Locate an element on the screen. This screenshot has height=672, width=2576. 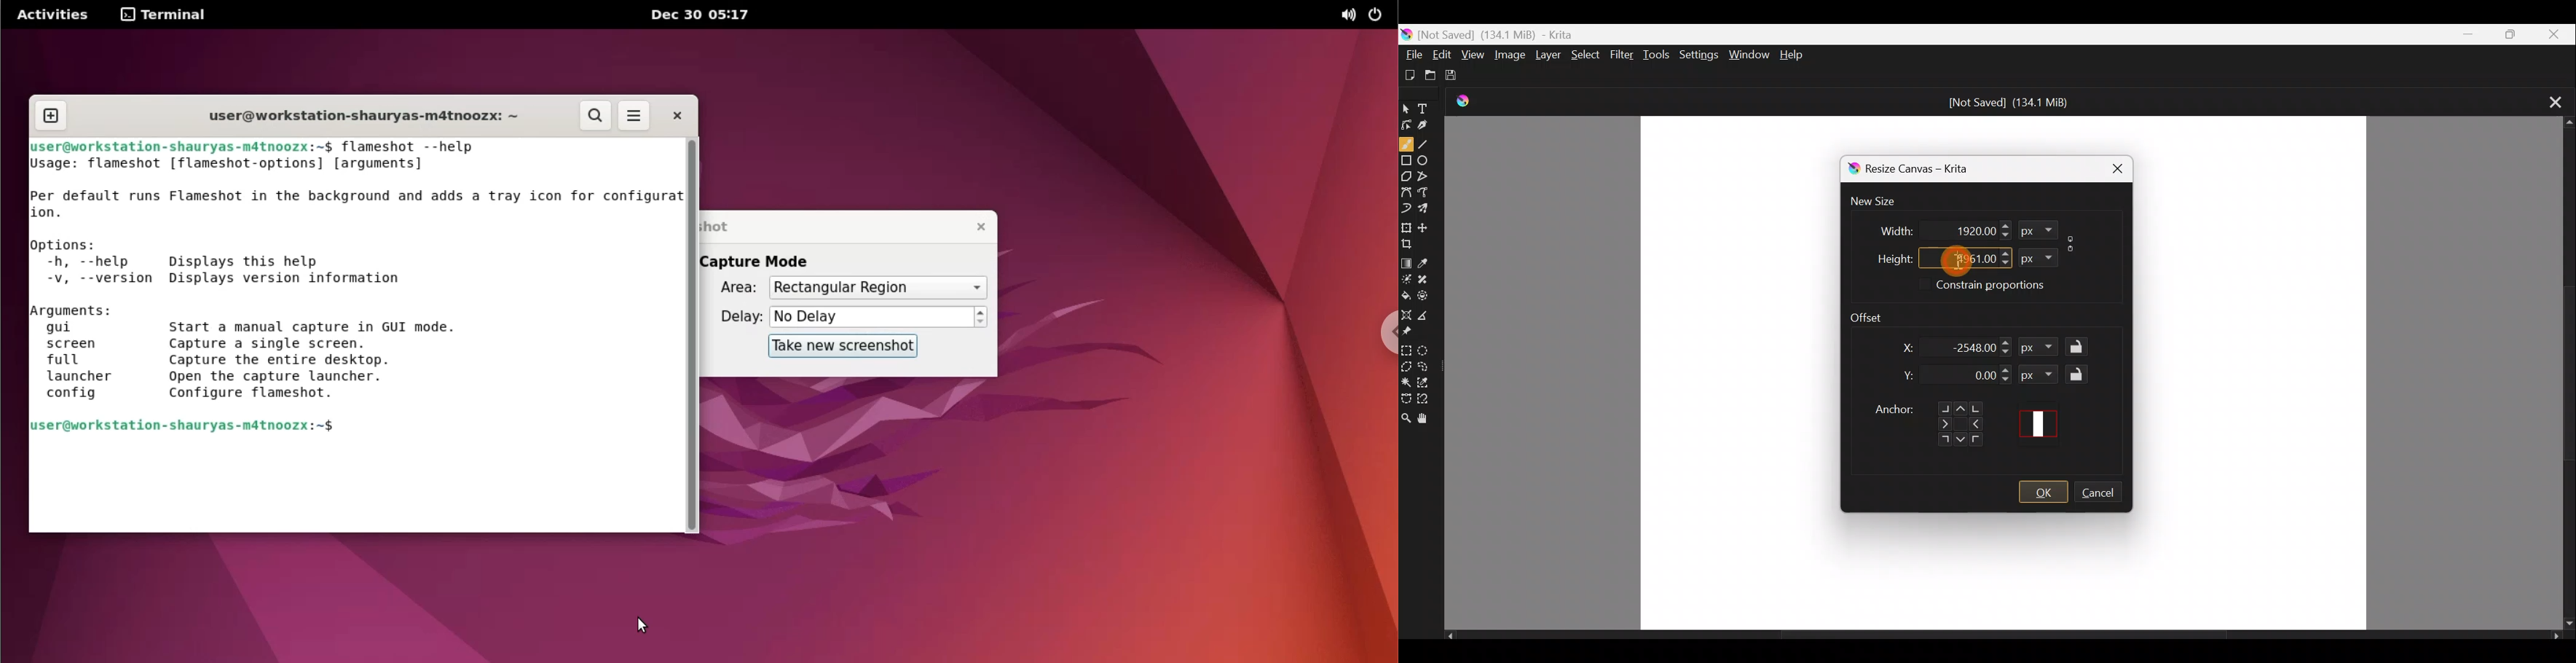
Increase Y dimension is located at coordinates (2006, 370).